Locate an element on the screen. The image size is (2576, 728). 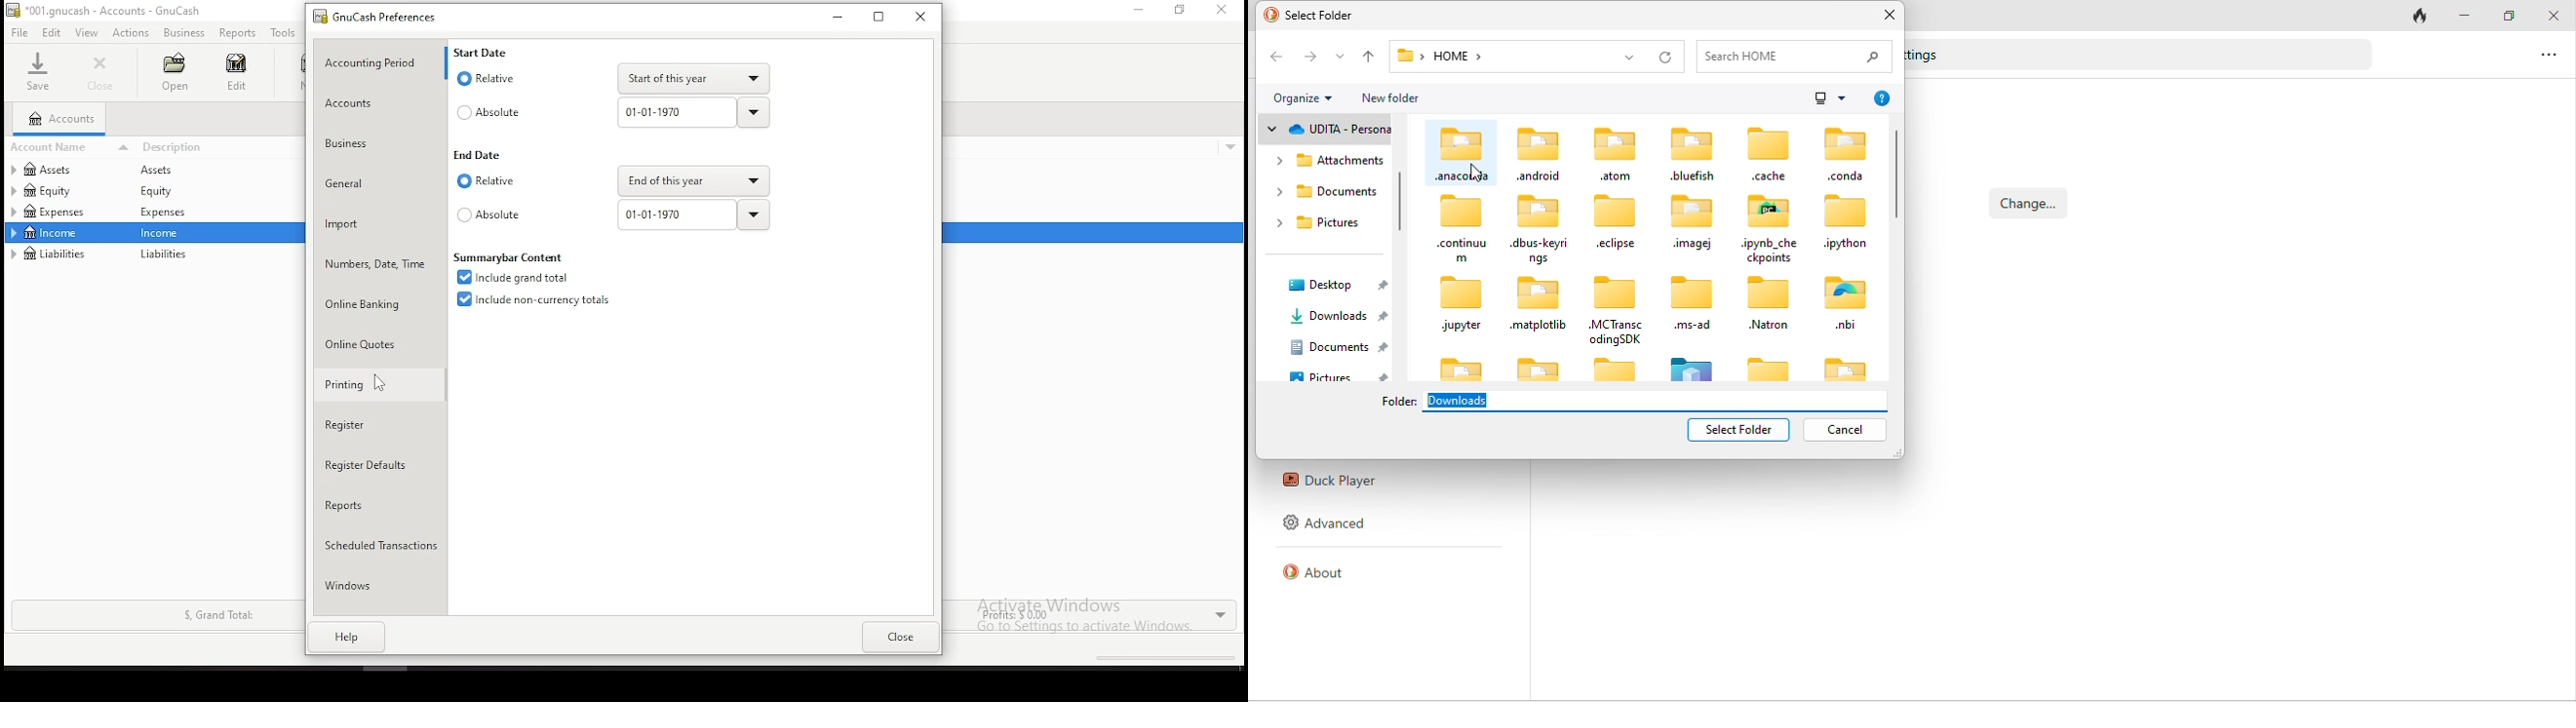
register is located at coordinates (363, 426).